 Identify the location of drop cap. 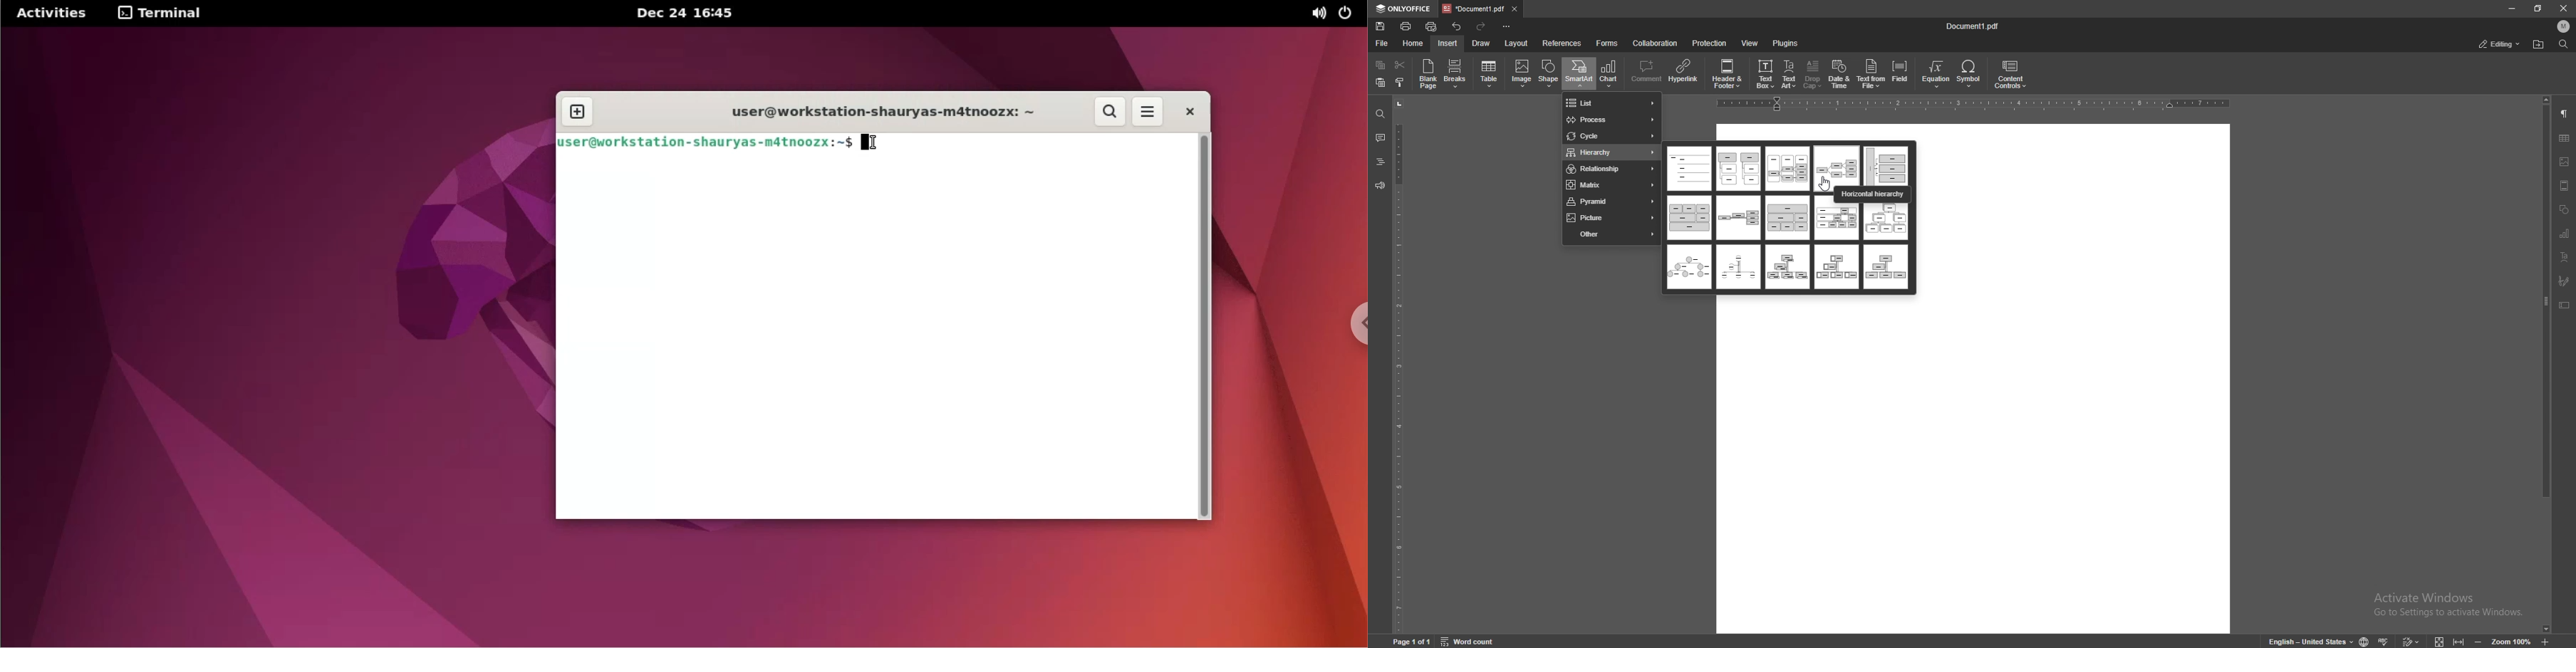
(1813, 74).